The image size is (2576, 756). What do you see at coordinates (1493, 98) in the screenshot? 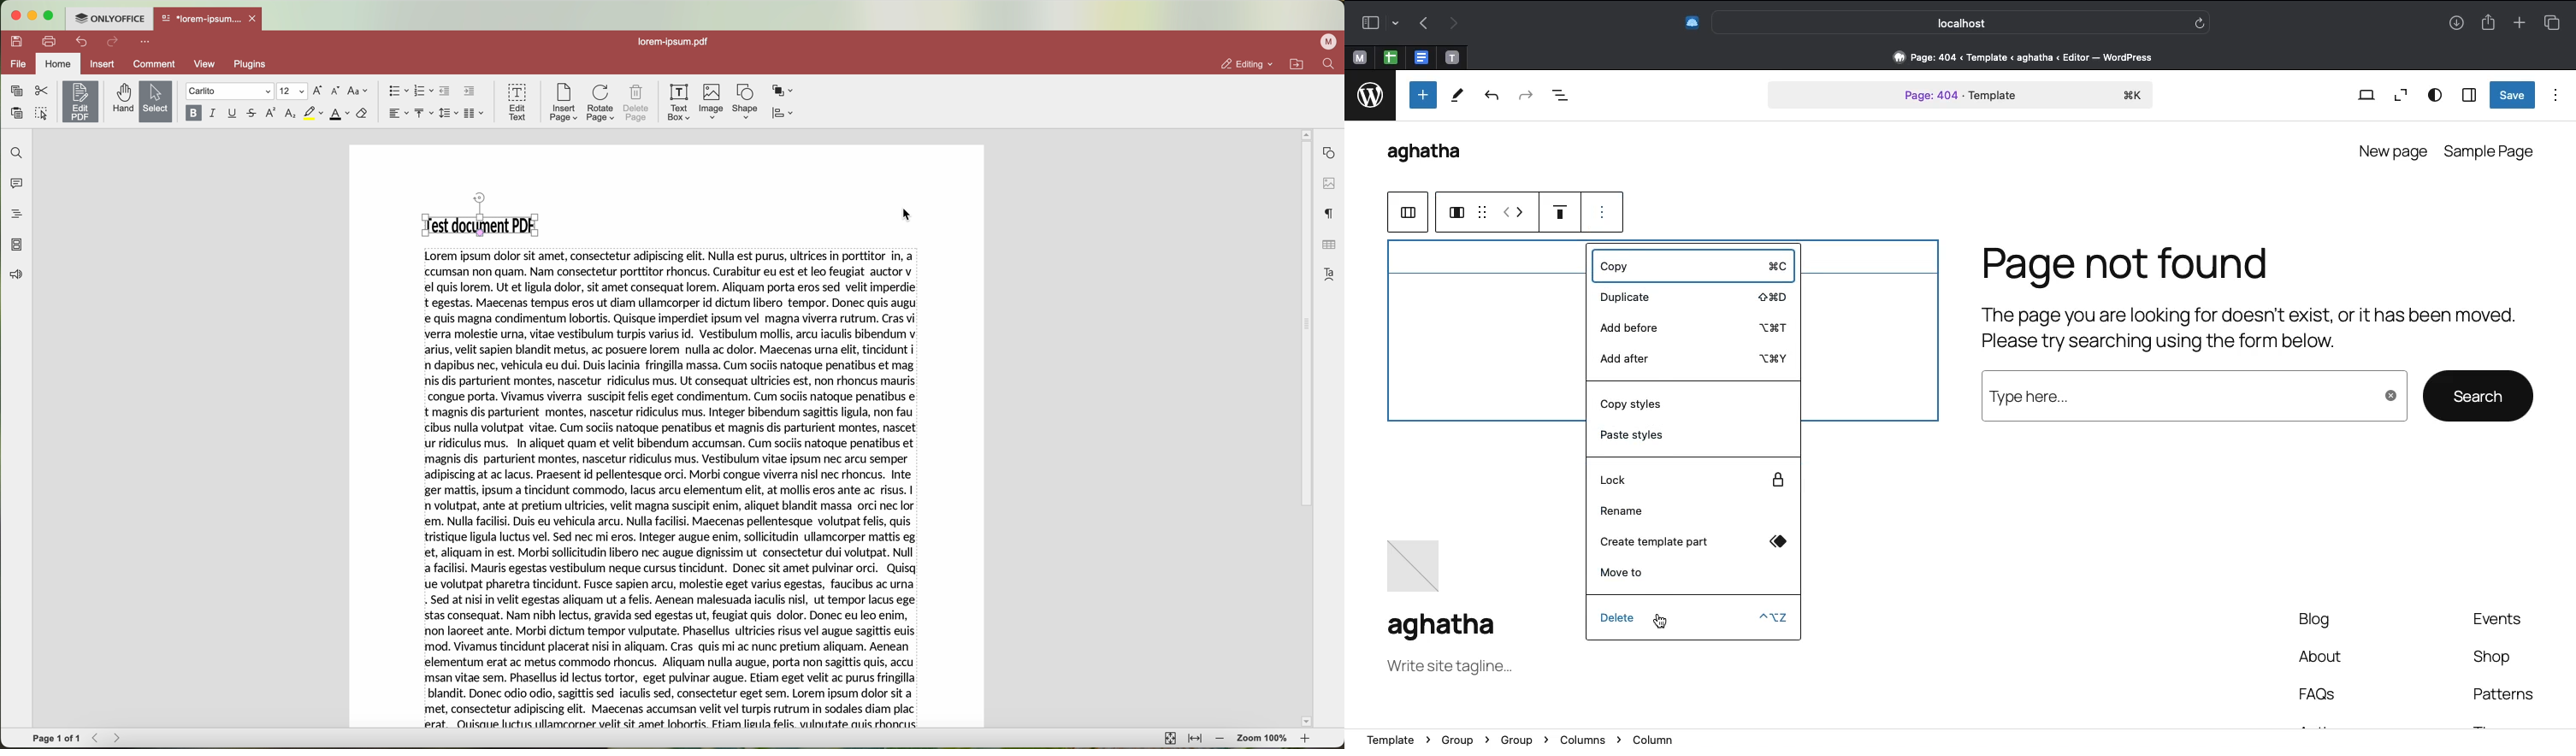
I see `Undo` at bounding box center [1493, 98].